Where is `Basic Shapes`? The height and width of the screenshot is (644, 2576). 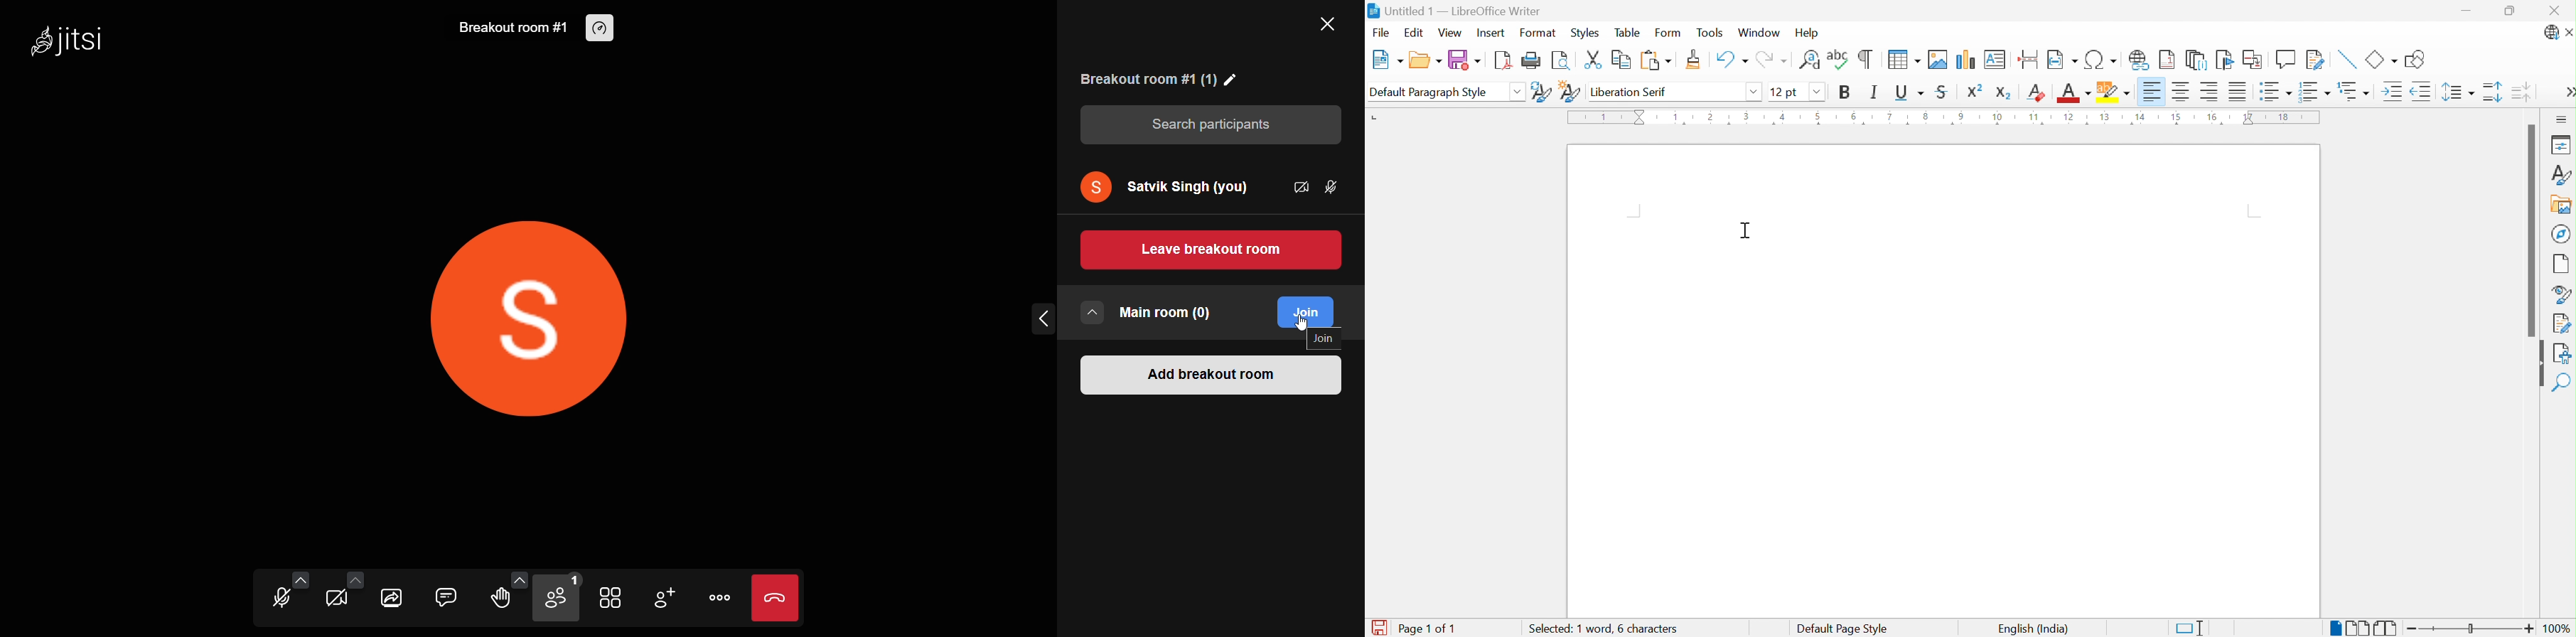
Basic Shapes is located at coordinates (2381, 59).